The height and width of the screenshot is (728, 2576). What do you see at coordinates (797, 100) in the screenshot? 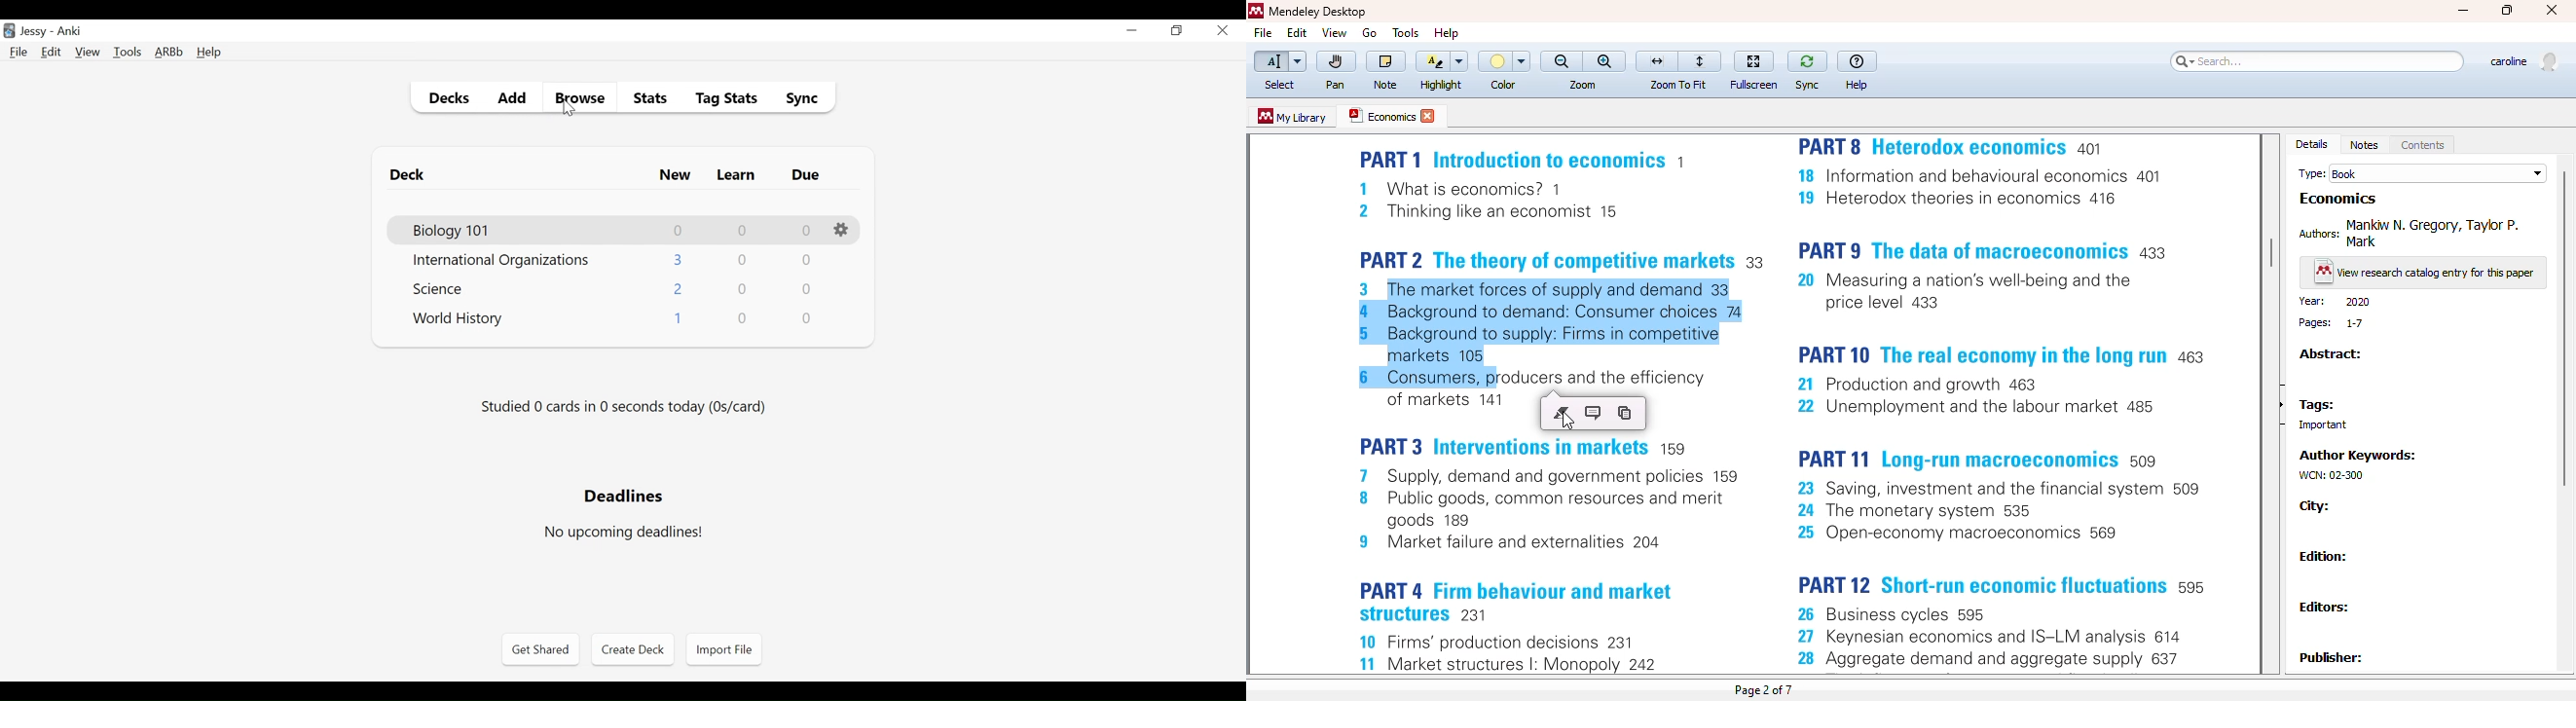
I see `Sybc` at bounding box center [797, 100].